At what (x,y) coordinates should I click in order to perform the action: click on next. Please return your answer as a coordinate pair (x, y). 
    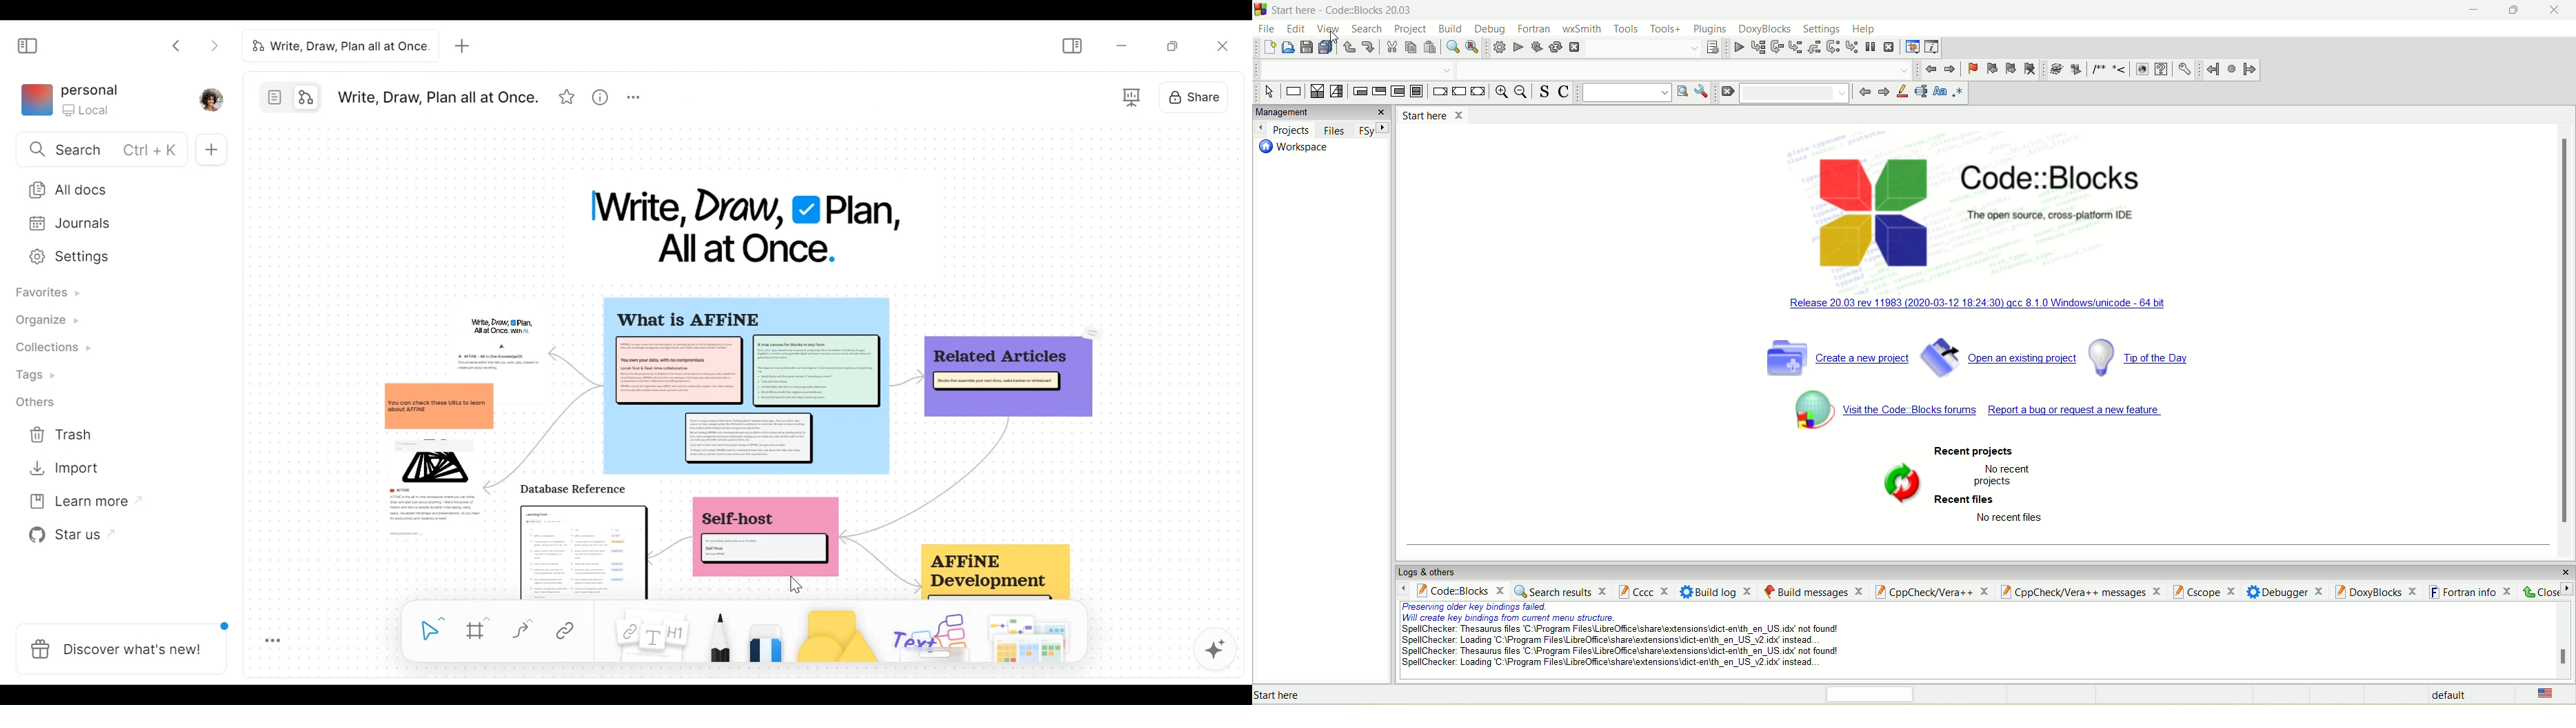
    Looking at the image, I should click on (1882, 93).